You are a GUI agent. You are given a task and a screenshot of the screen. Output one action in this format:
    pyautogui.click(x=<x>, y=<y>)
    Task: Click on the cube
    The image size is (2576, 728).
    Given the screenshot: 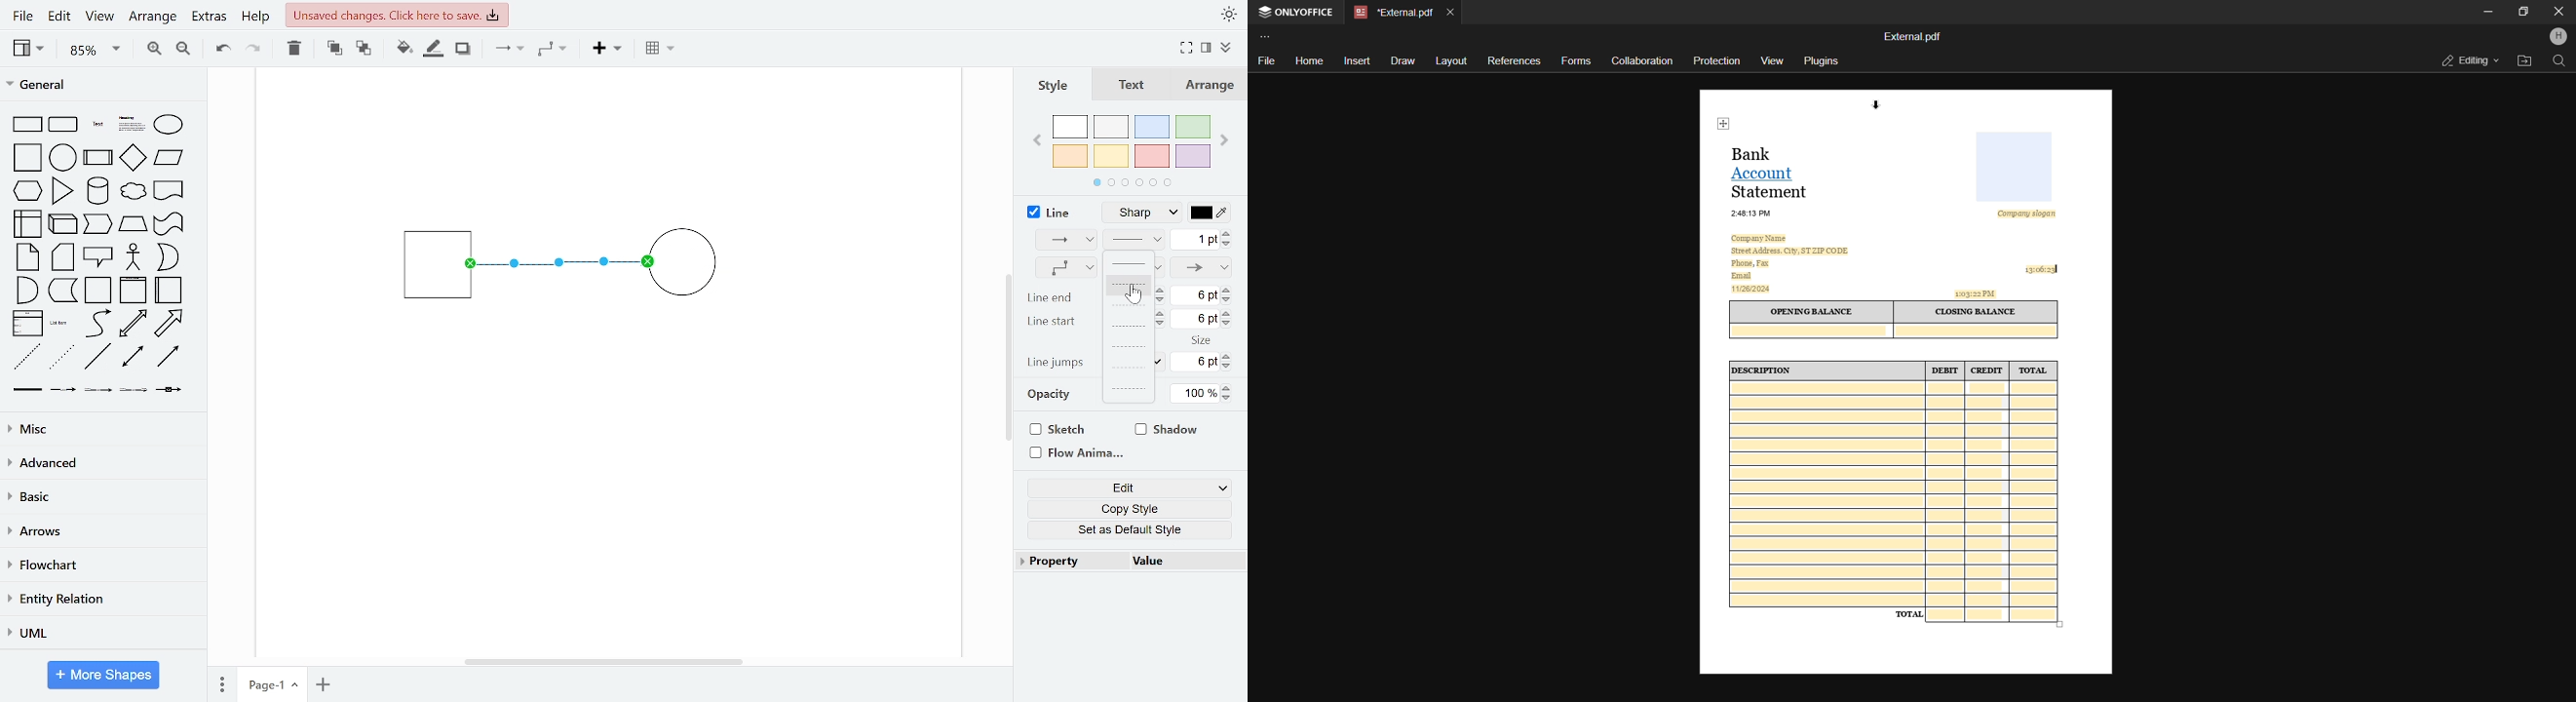 What is the action you would take?
    pyautogui.click(x=64, y=222)
    